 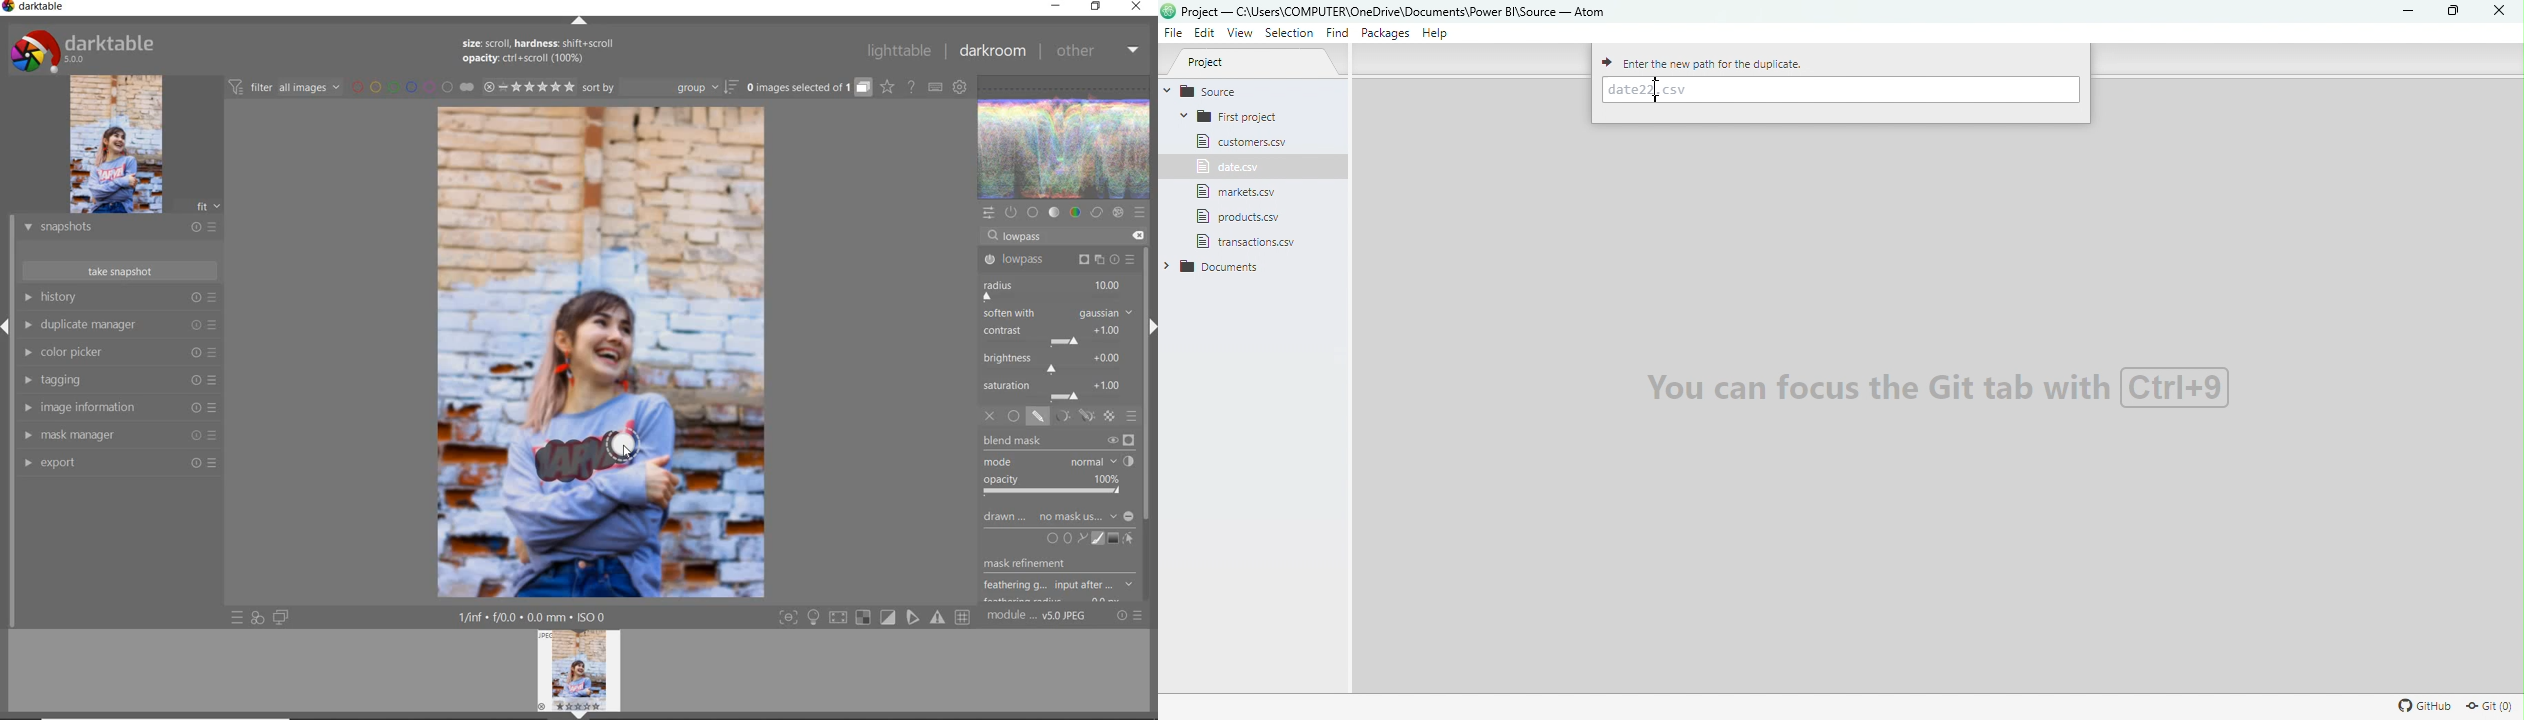 I want to click on saturation, so click(x=1057, y=390).